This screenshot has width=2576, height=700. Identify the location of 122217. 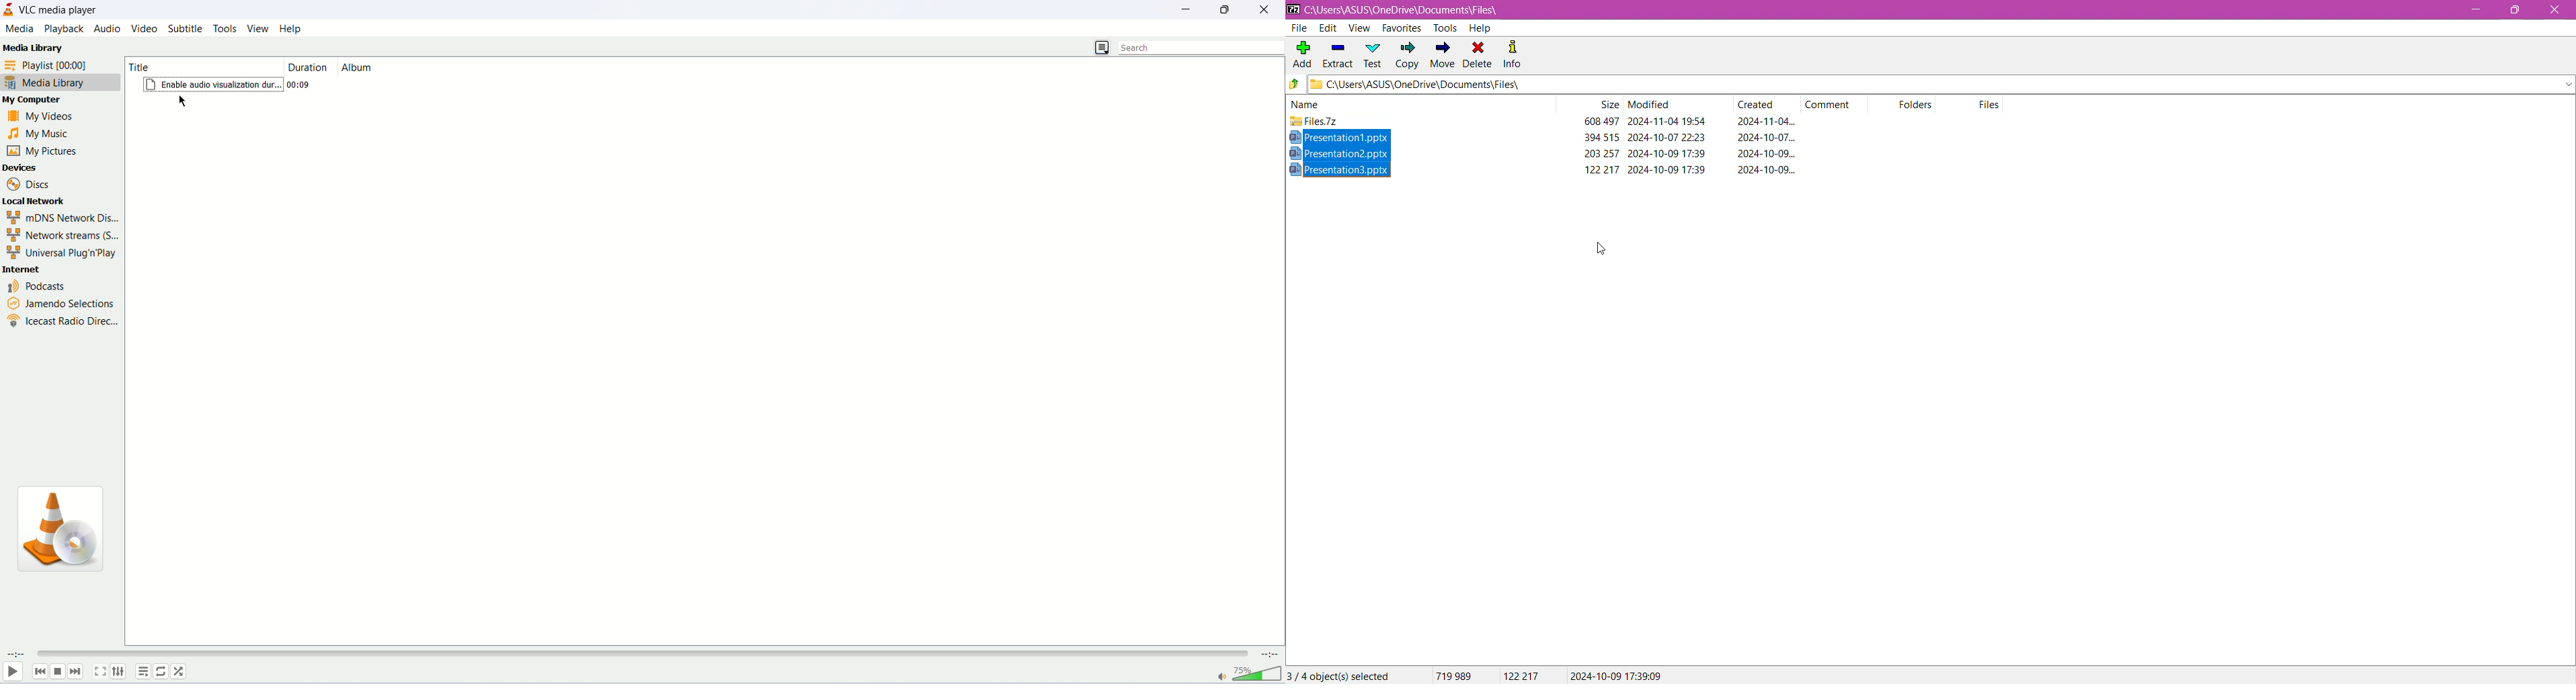
(1523, 676).